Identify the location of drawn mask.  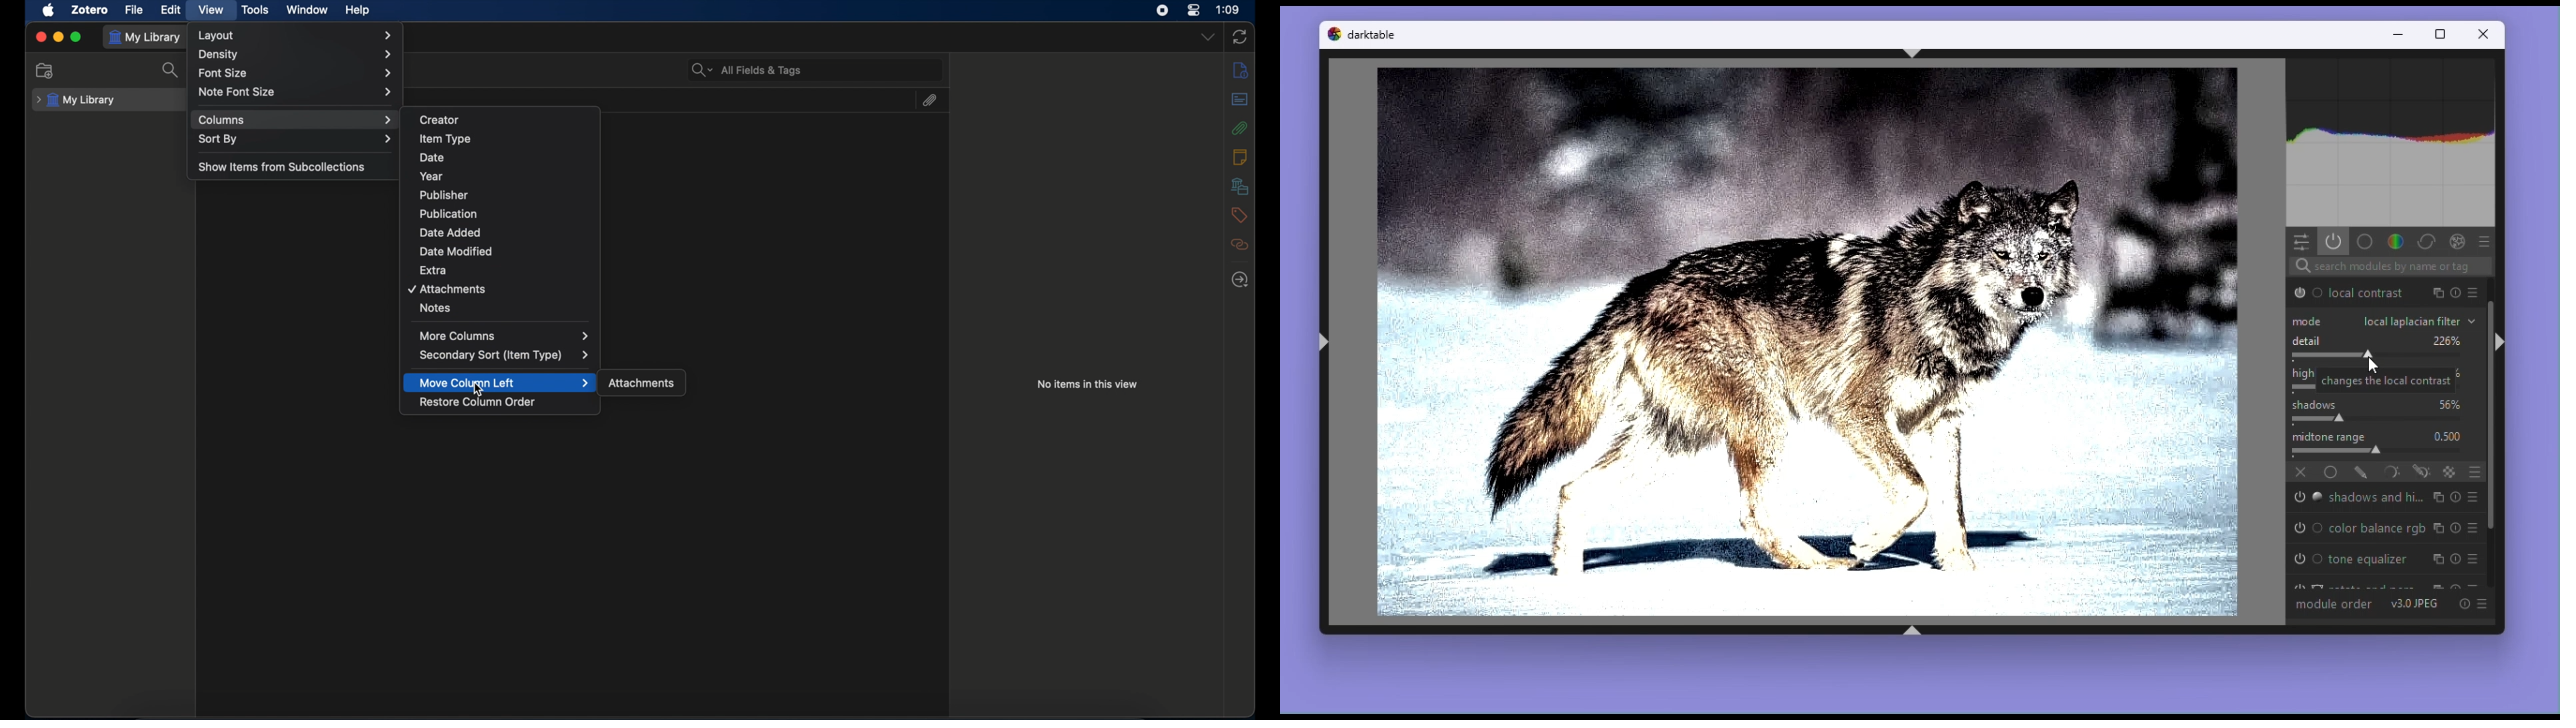
(2363, 471).